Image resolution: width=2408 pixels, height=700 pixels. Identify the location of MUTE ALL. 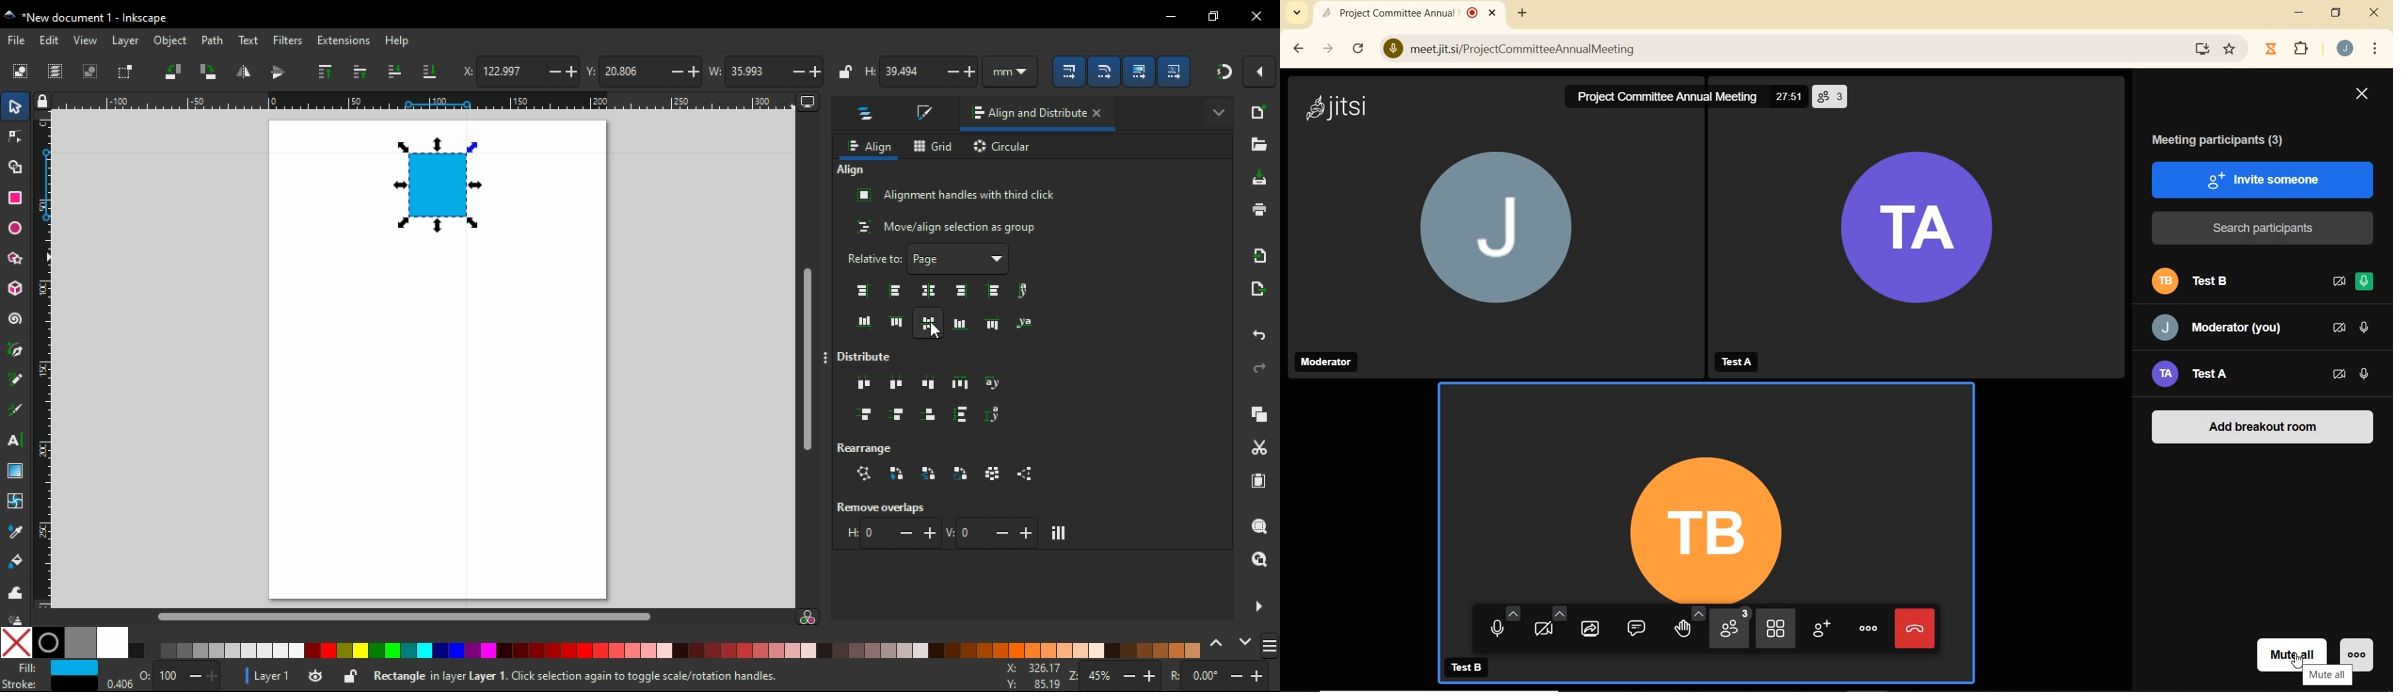
(2292, 649).